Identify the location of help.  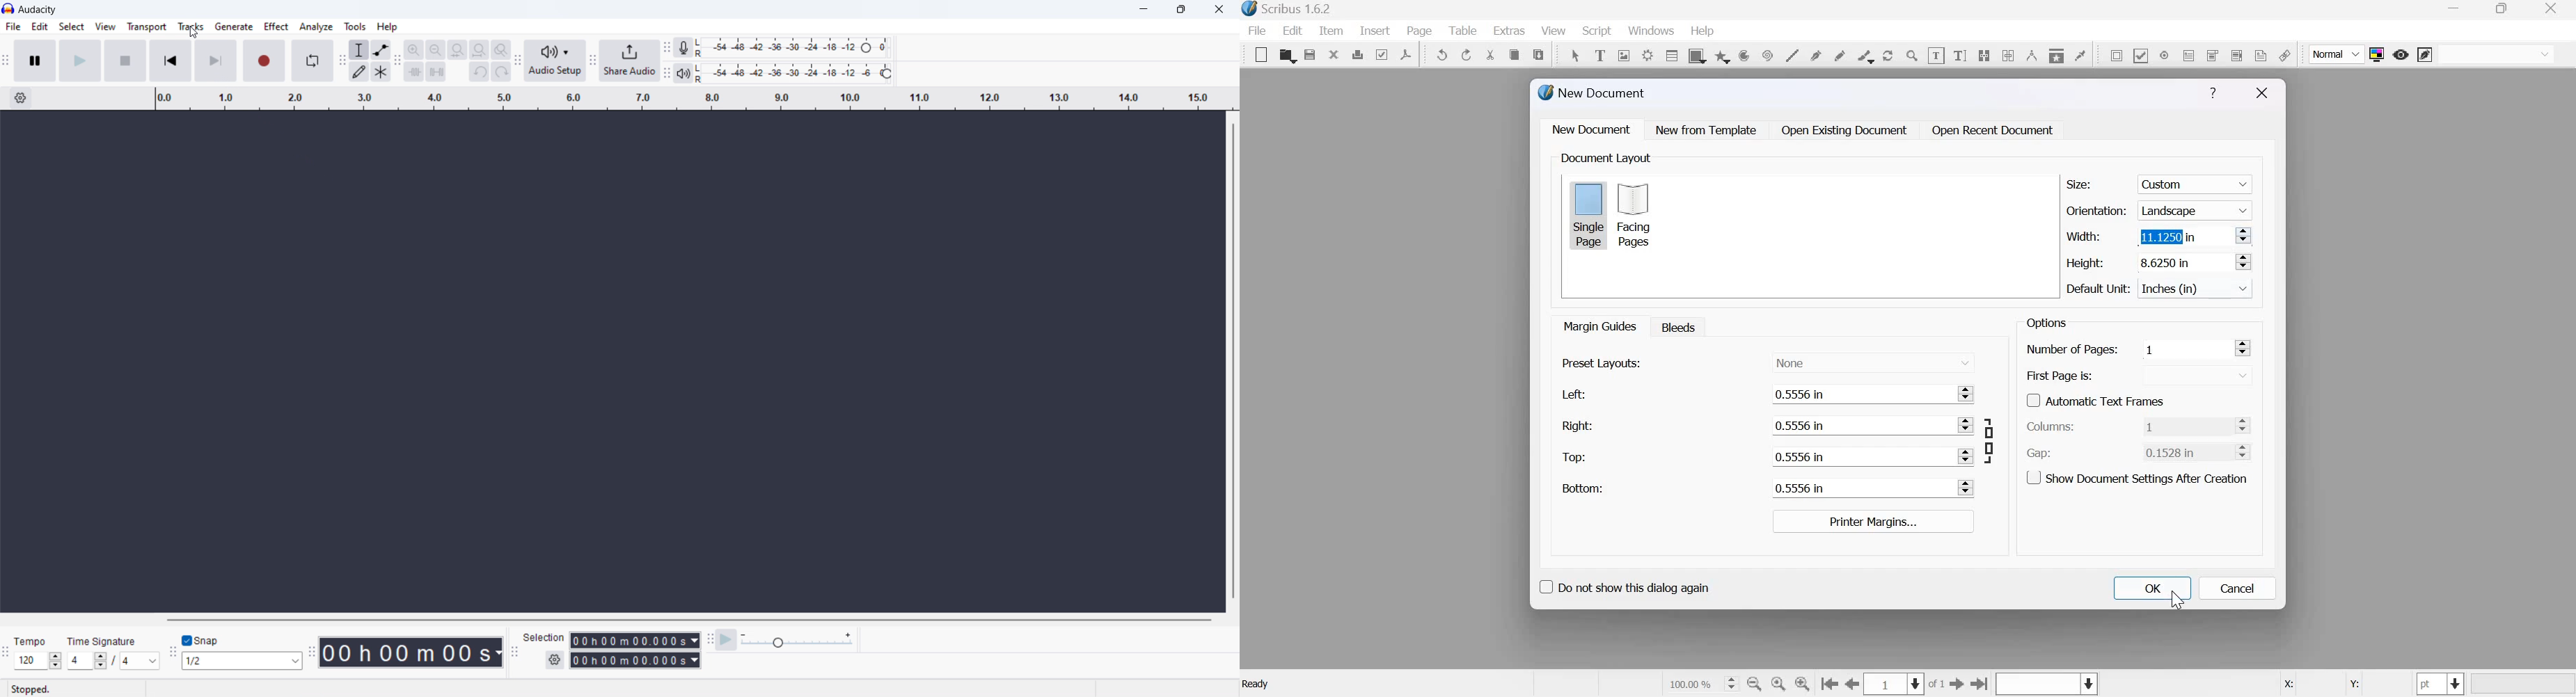
(1702, 31).